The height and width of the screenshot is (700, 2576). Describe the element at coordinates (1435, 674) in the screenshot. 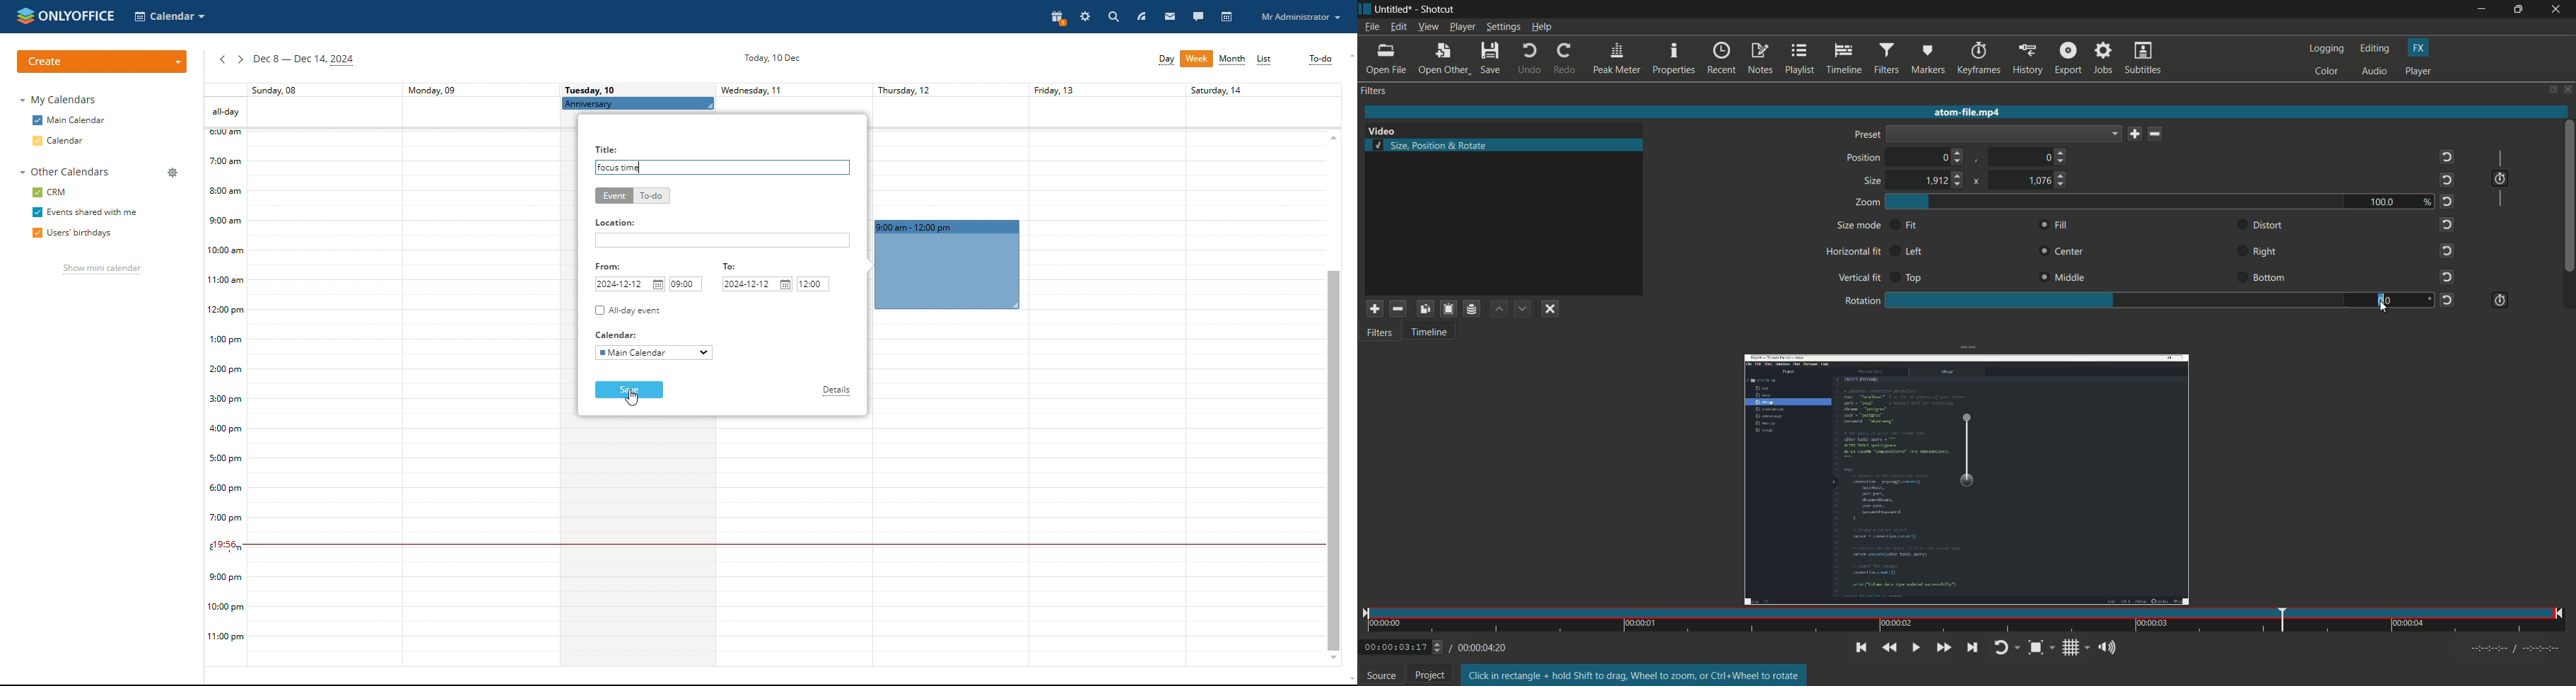

I see `Project` at that location.